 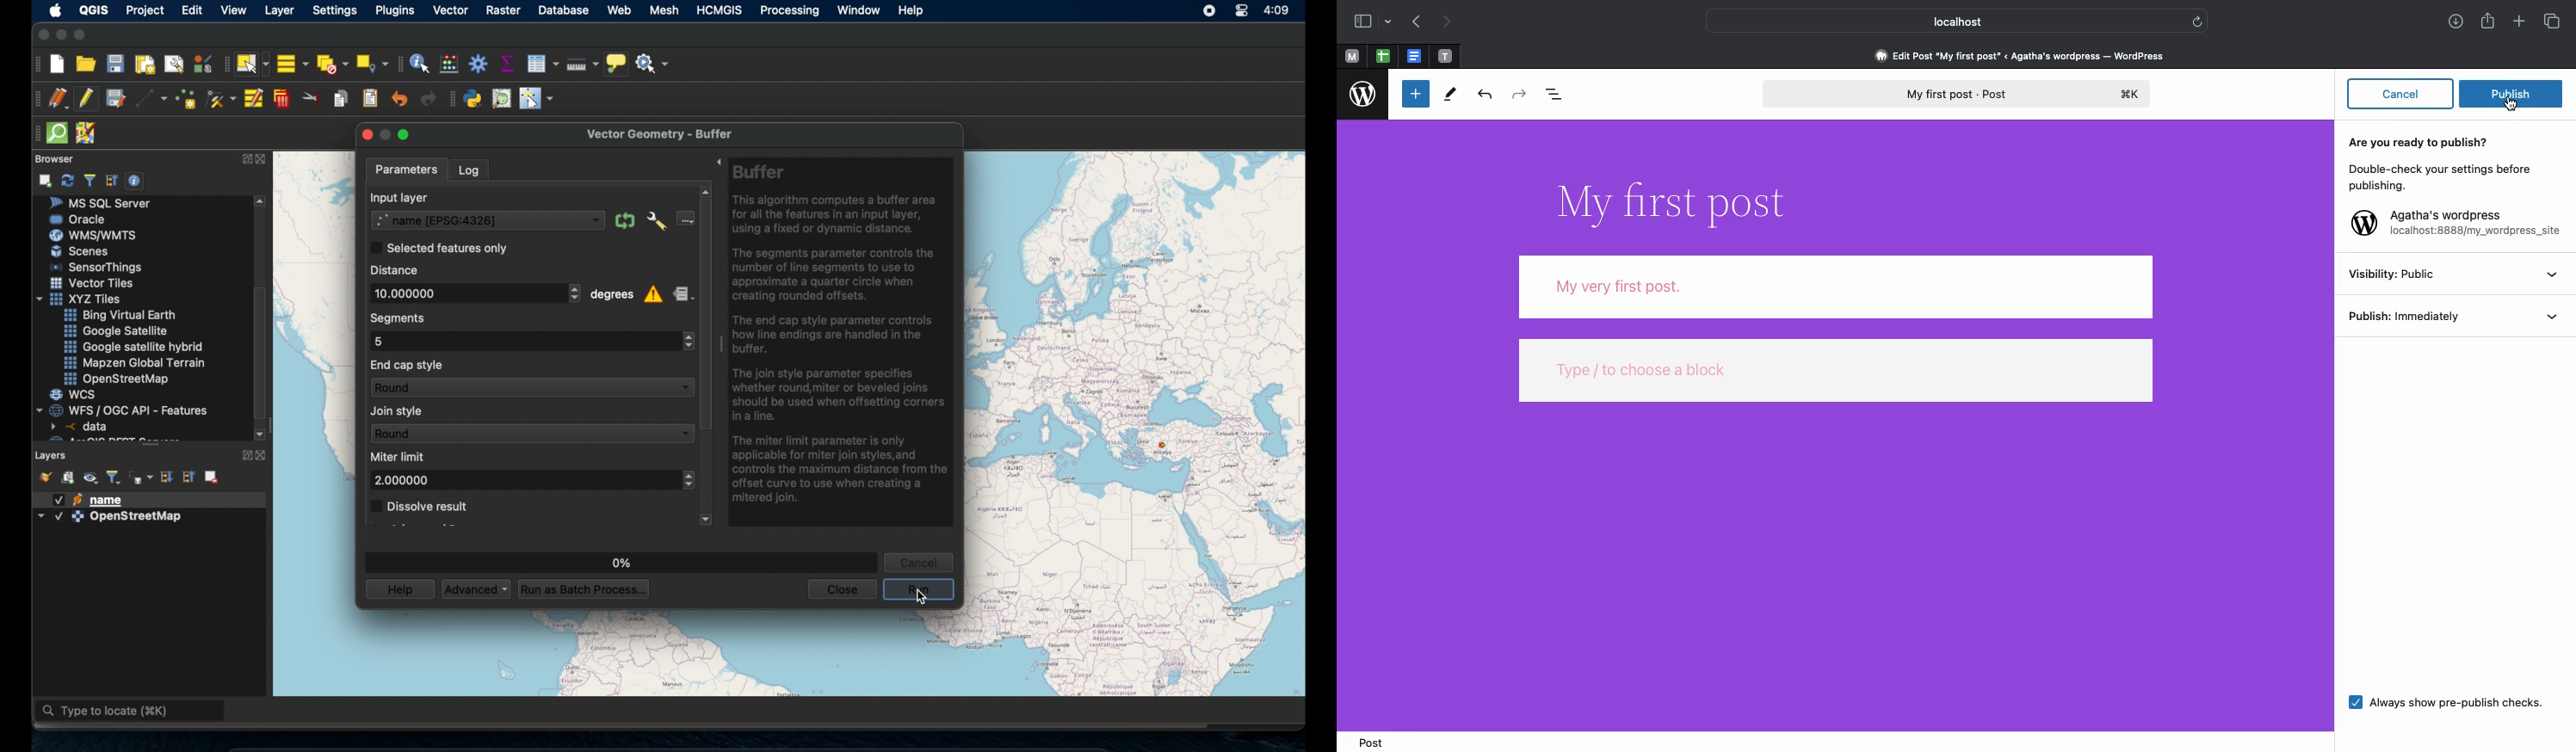 I want to click on close, so click(x=841, y=590).